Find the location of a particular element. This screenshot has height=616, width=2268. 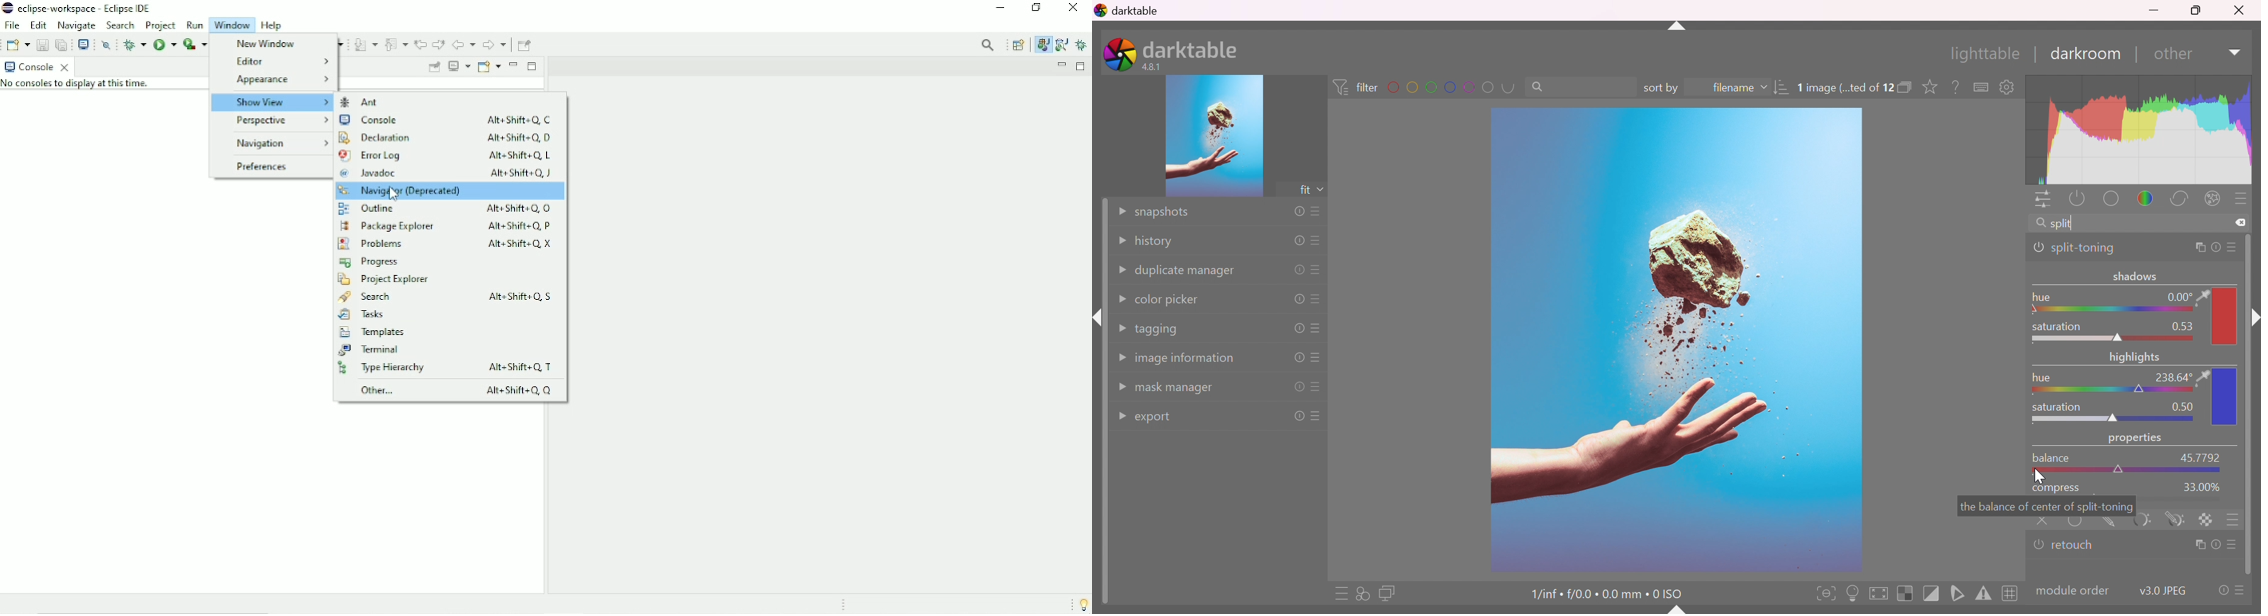

mask manager is located at coordinates (1177, 390).